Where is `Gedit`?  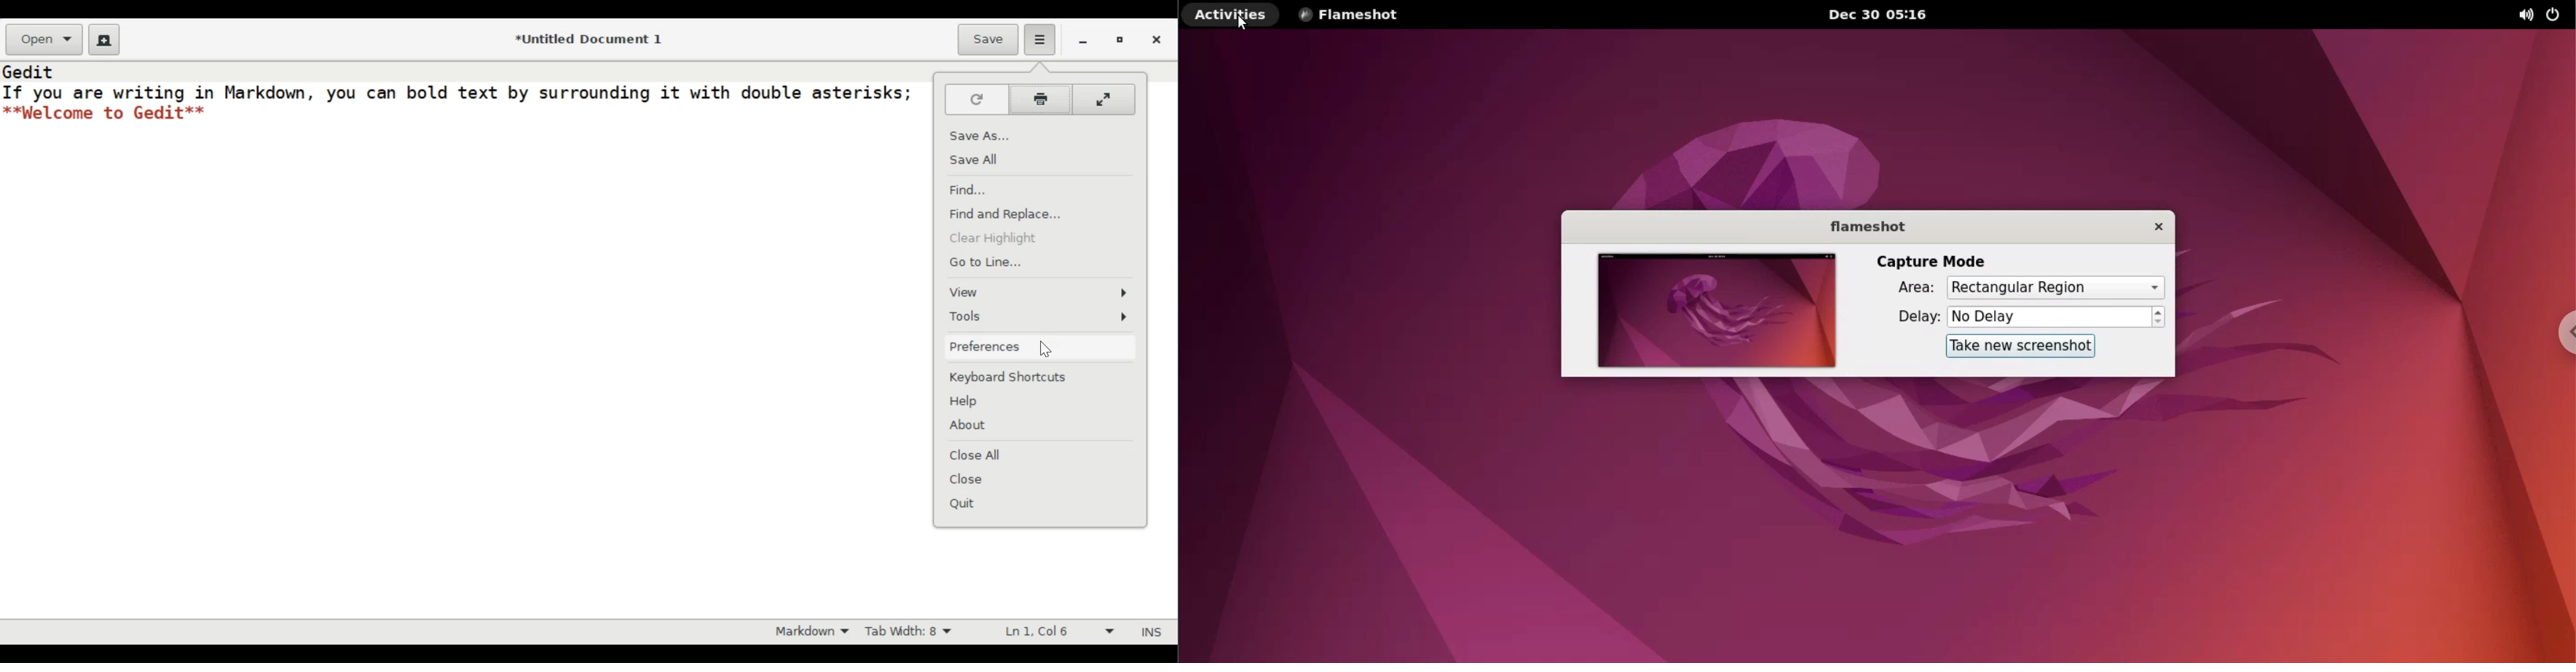
Gedit is located at coordinates (29, 70).